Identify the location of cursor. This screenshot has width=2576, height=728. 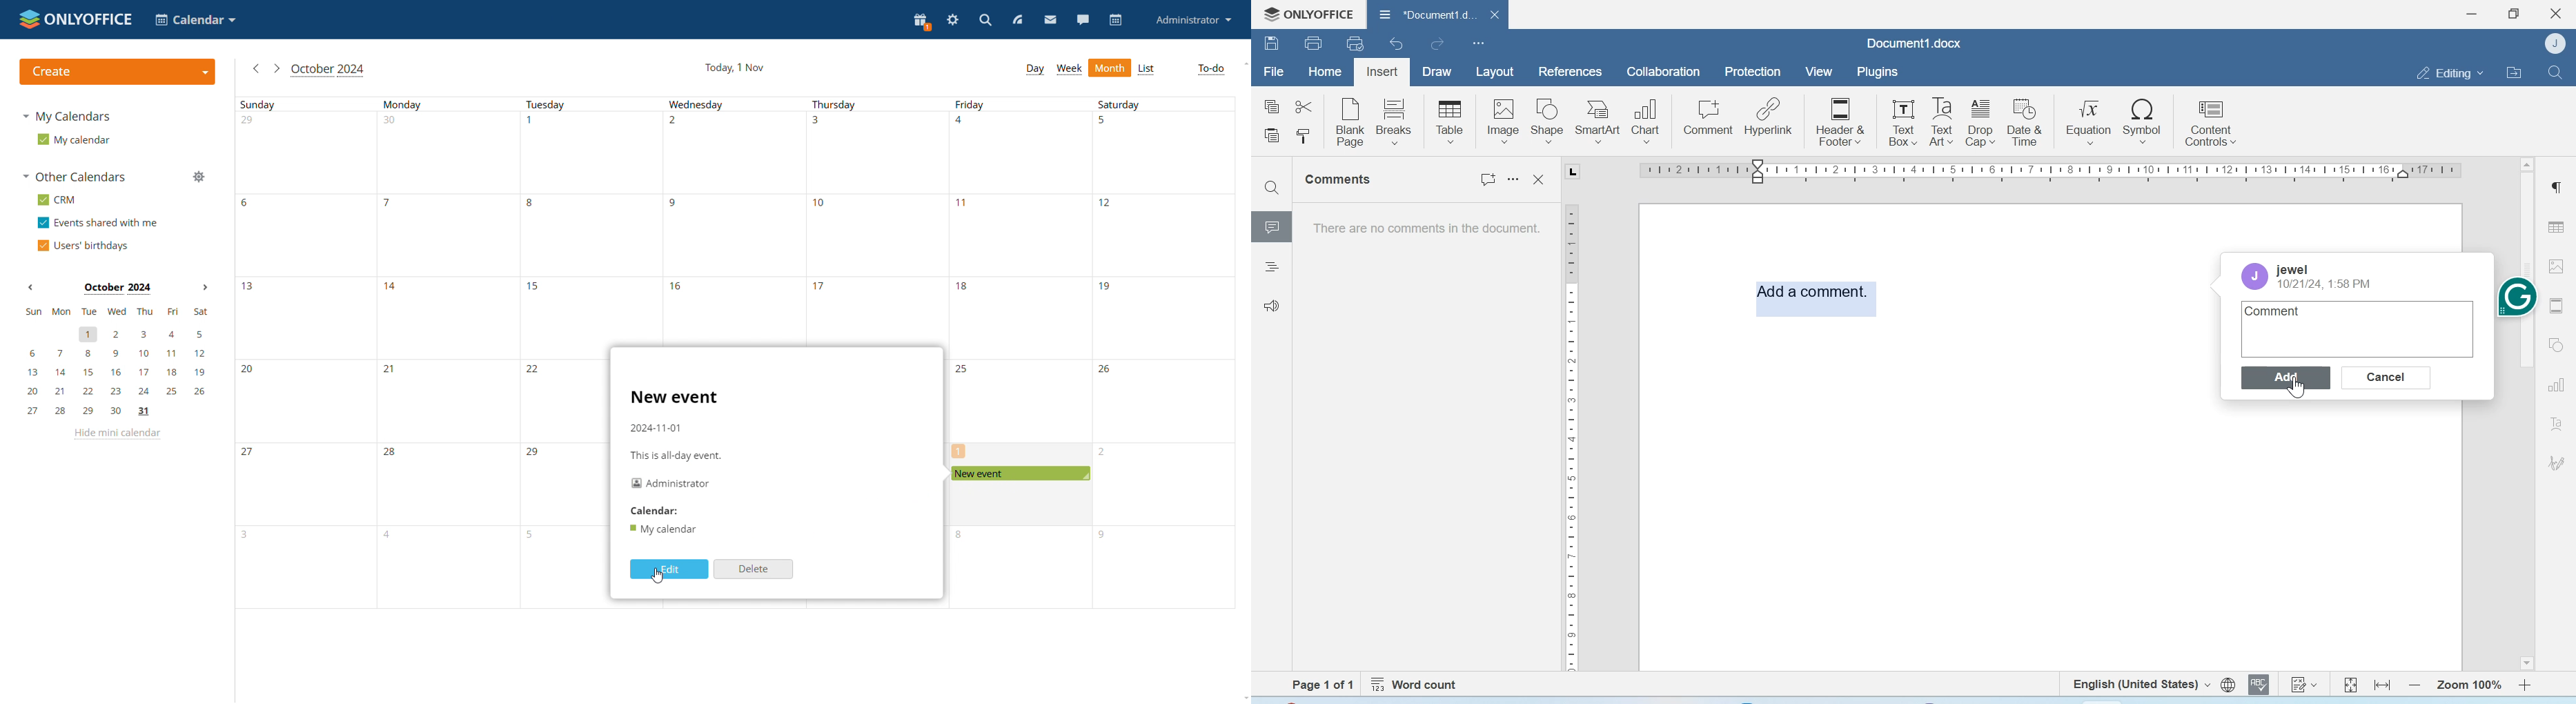
(2293, 388).